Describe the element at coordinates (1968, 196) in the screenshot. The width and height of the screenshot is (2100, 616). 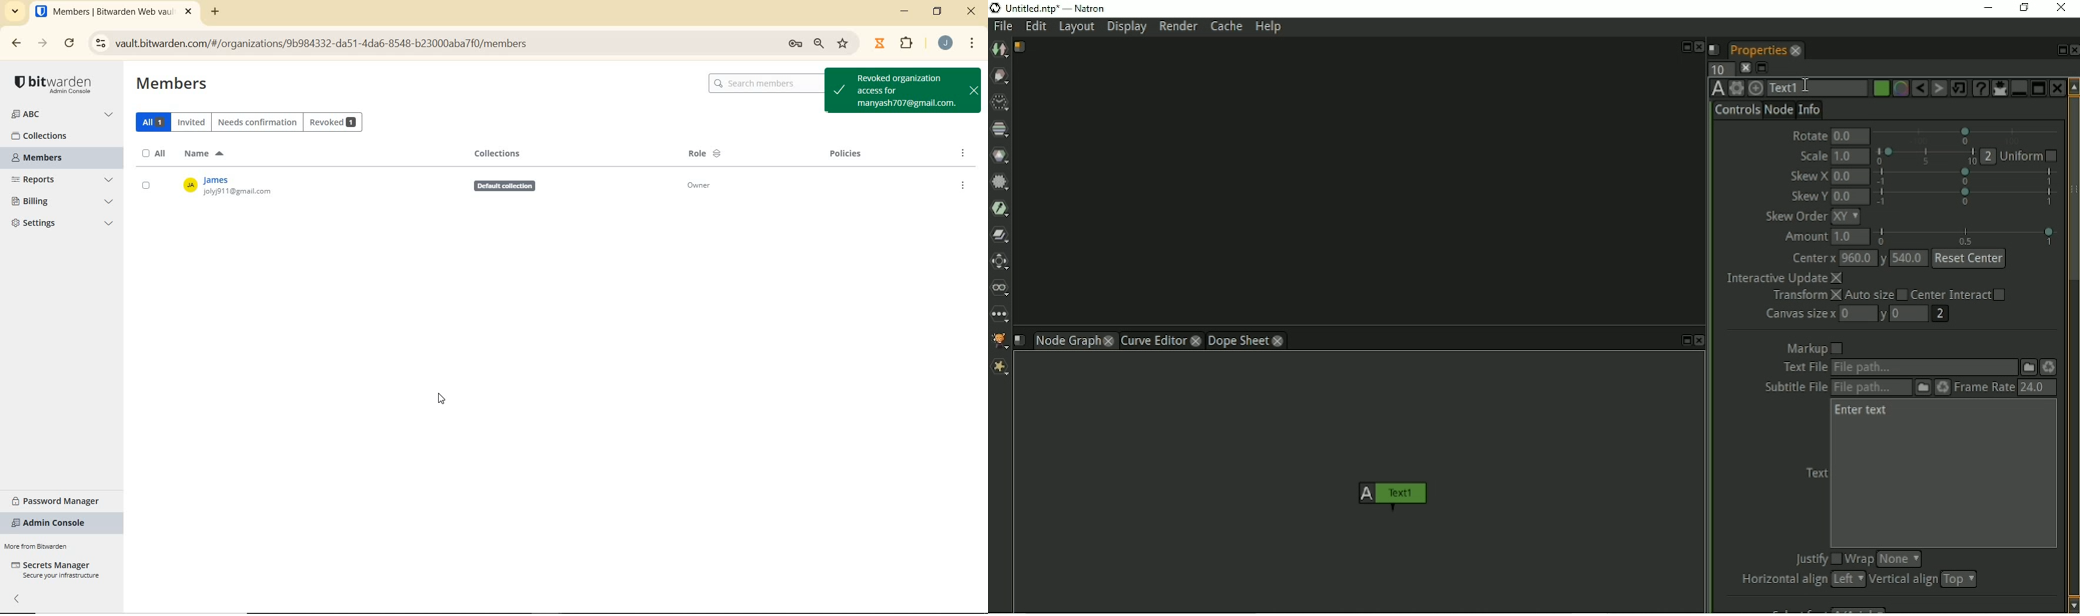
I see `selection bar` at that location.